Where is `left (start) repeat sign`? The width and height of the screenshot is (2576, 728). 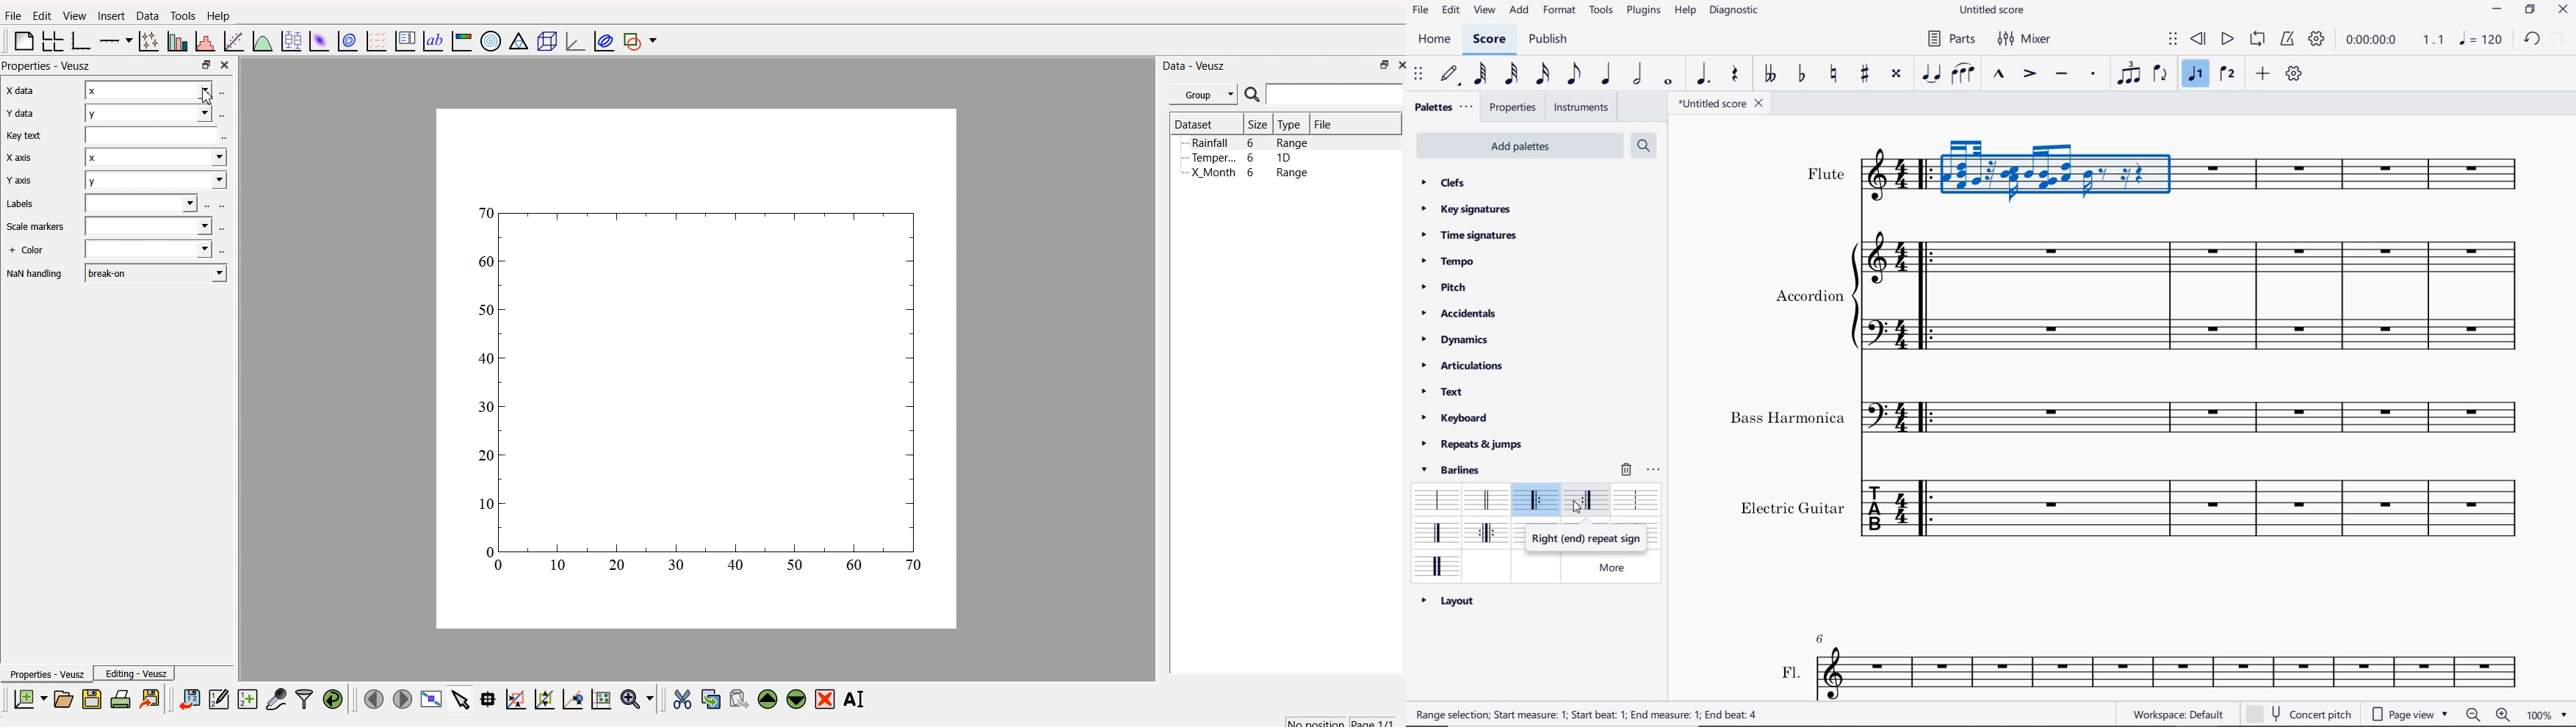 left (start) repeat sign is located at coordinates (1537, 501).